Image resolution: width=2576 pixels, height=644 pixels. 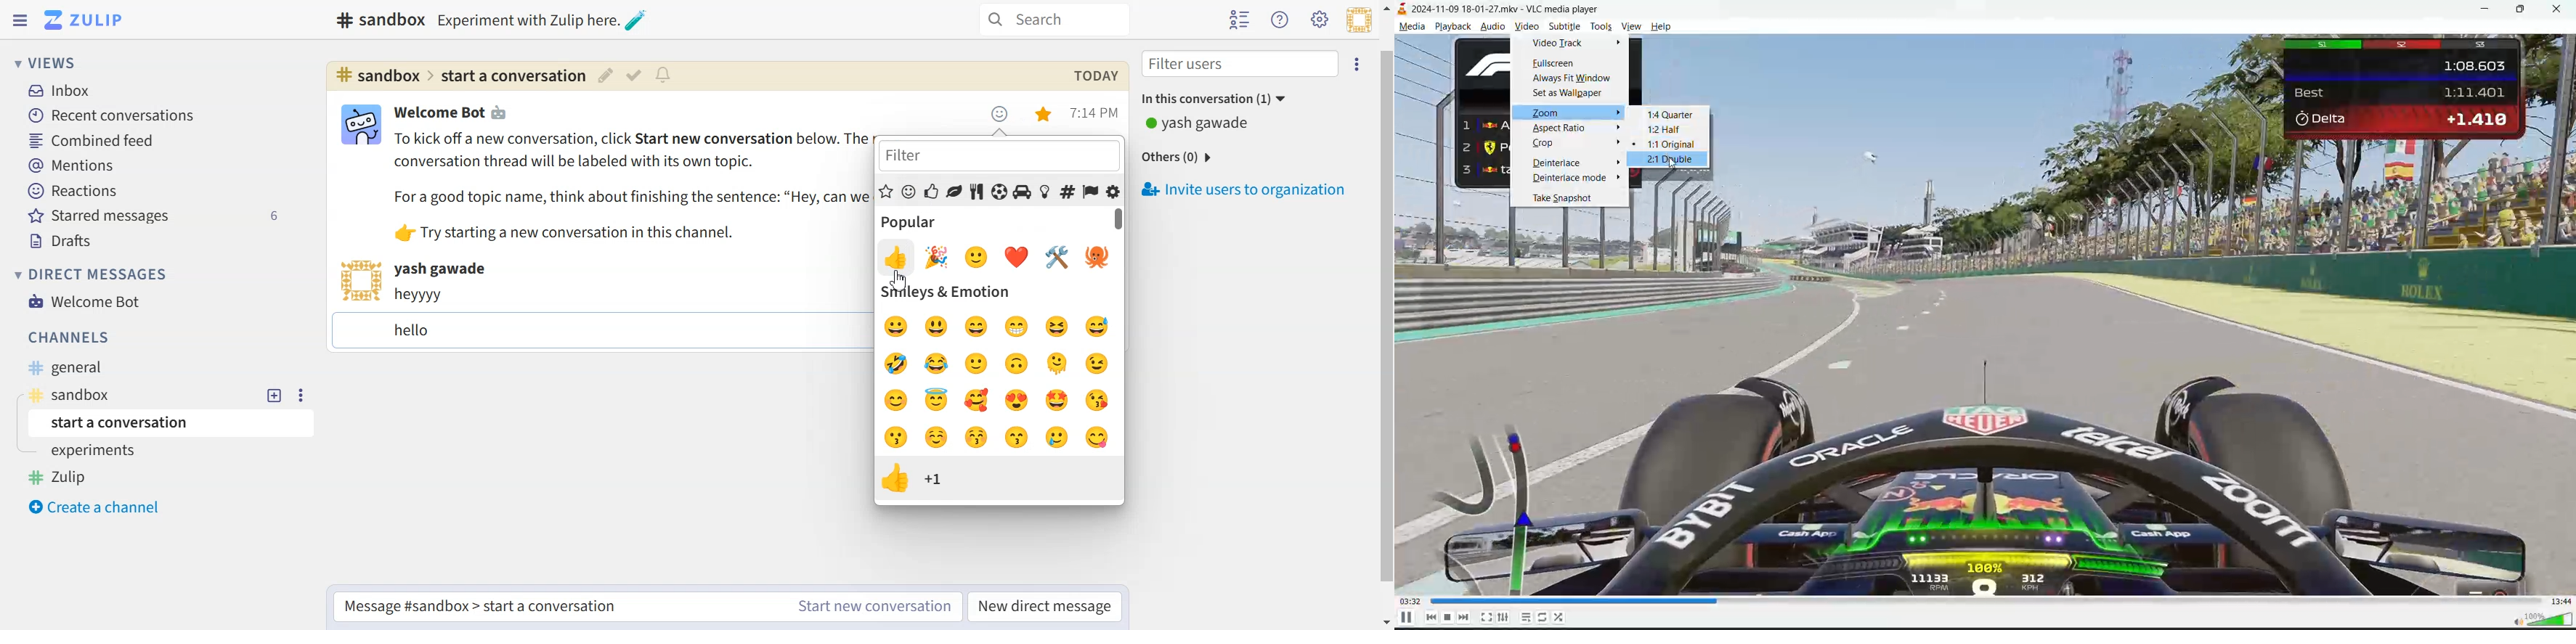 I want to click on Search, so click(x=1055, y=20).